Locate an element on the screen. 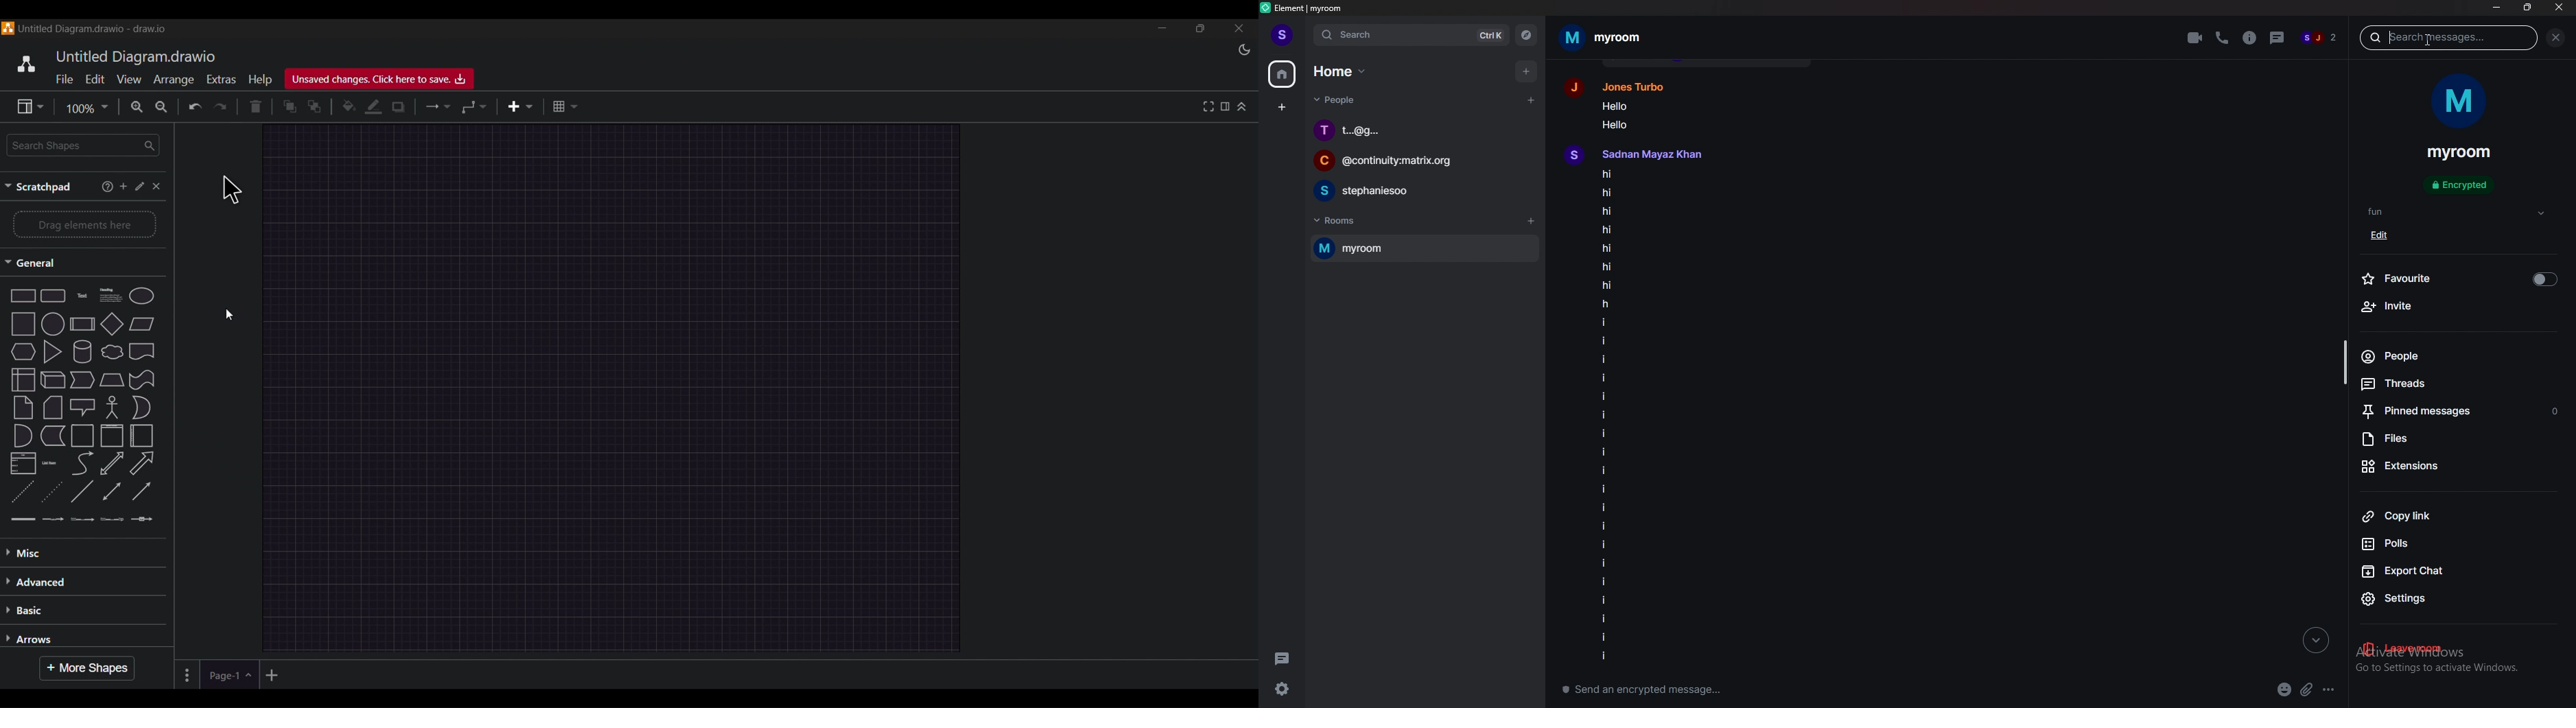  explore rooms is located at coordinates (1527, 36).